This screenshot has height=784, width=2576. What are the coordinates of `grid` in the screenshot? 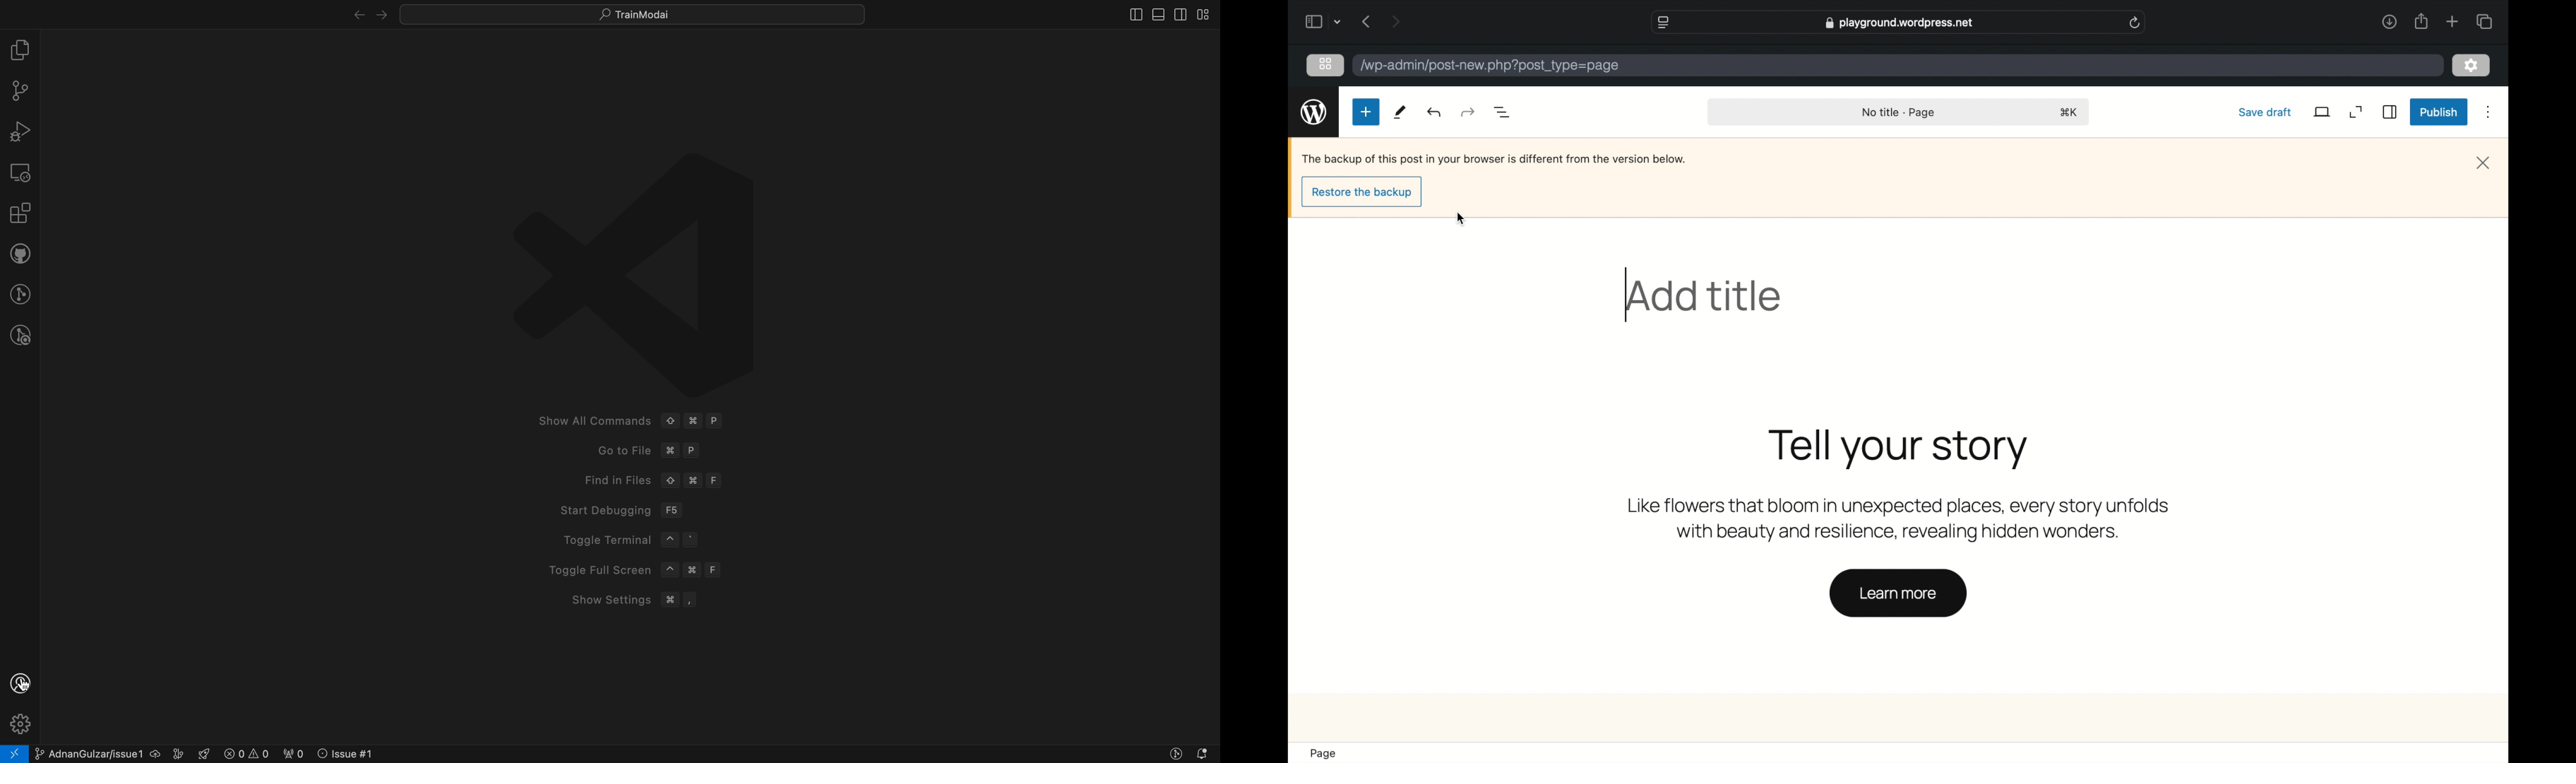 It's located at (1327, 64).